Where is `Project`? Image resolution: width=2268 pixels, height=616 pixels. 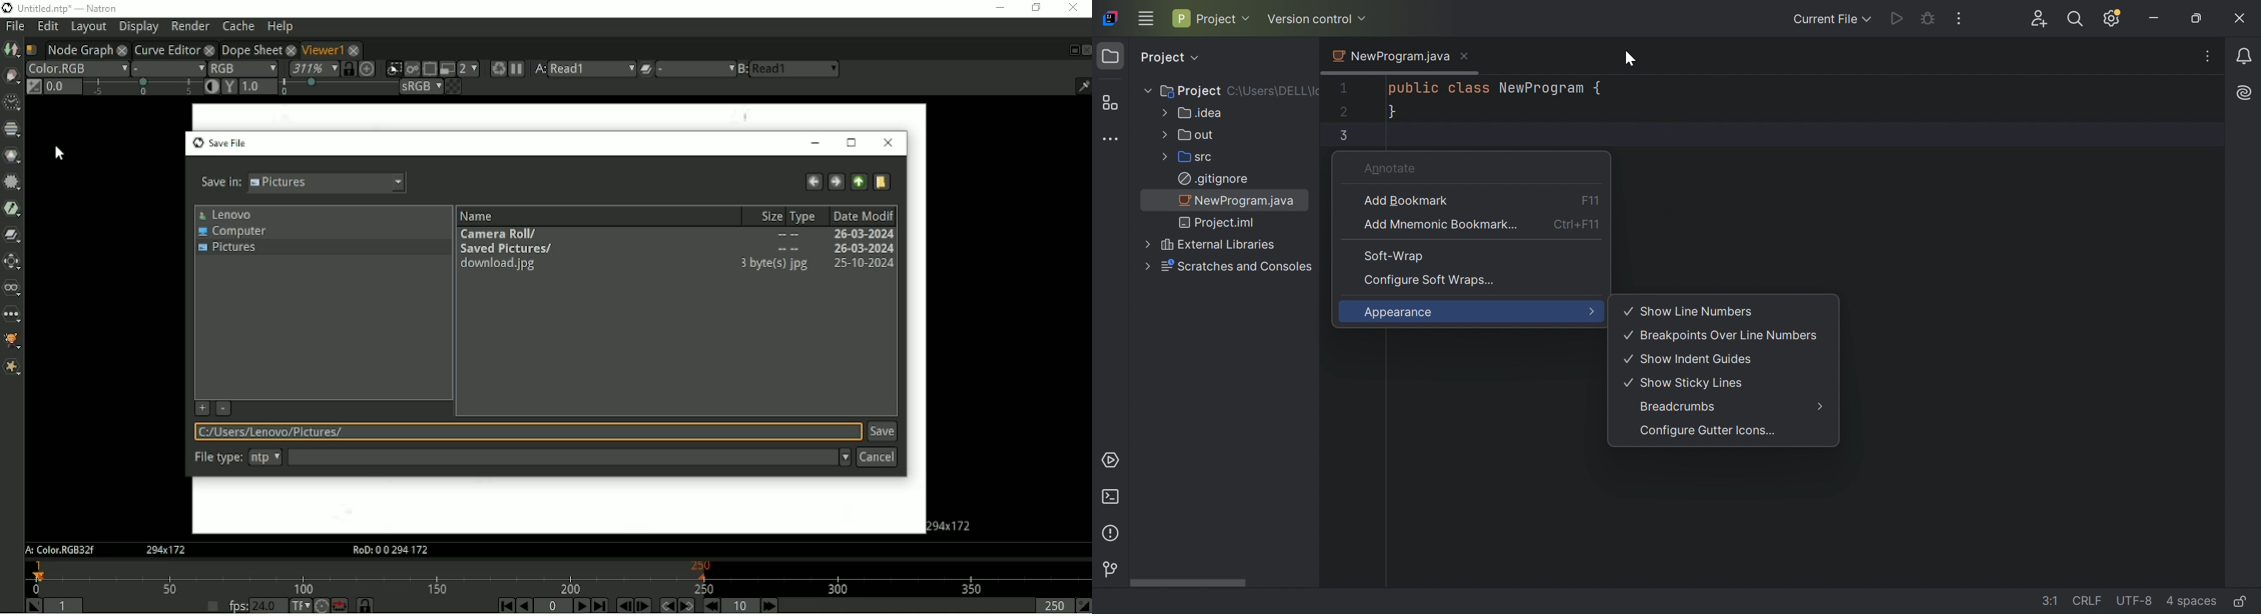
Project is located at coordinates (1191, 90).